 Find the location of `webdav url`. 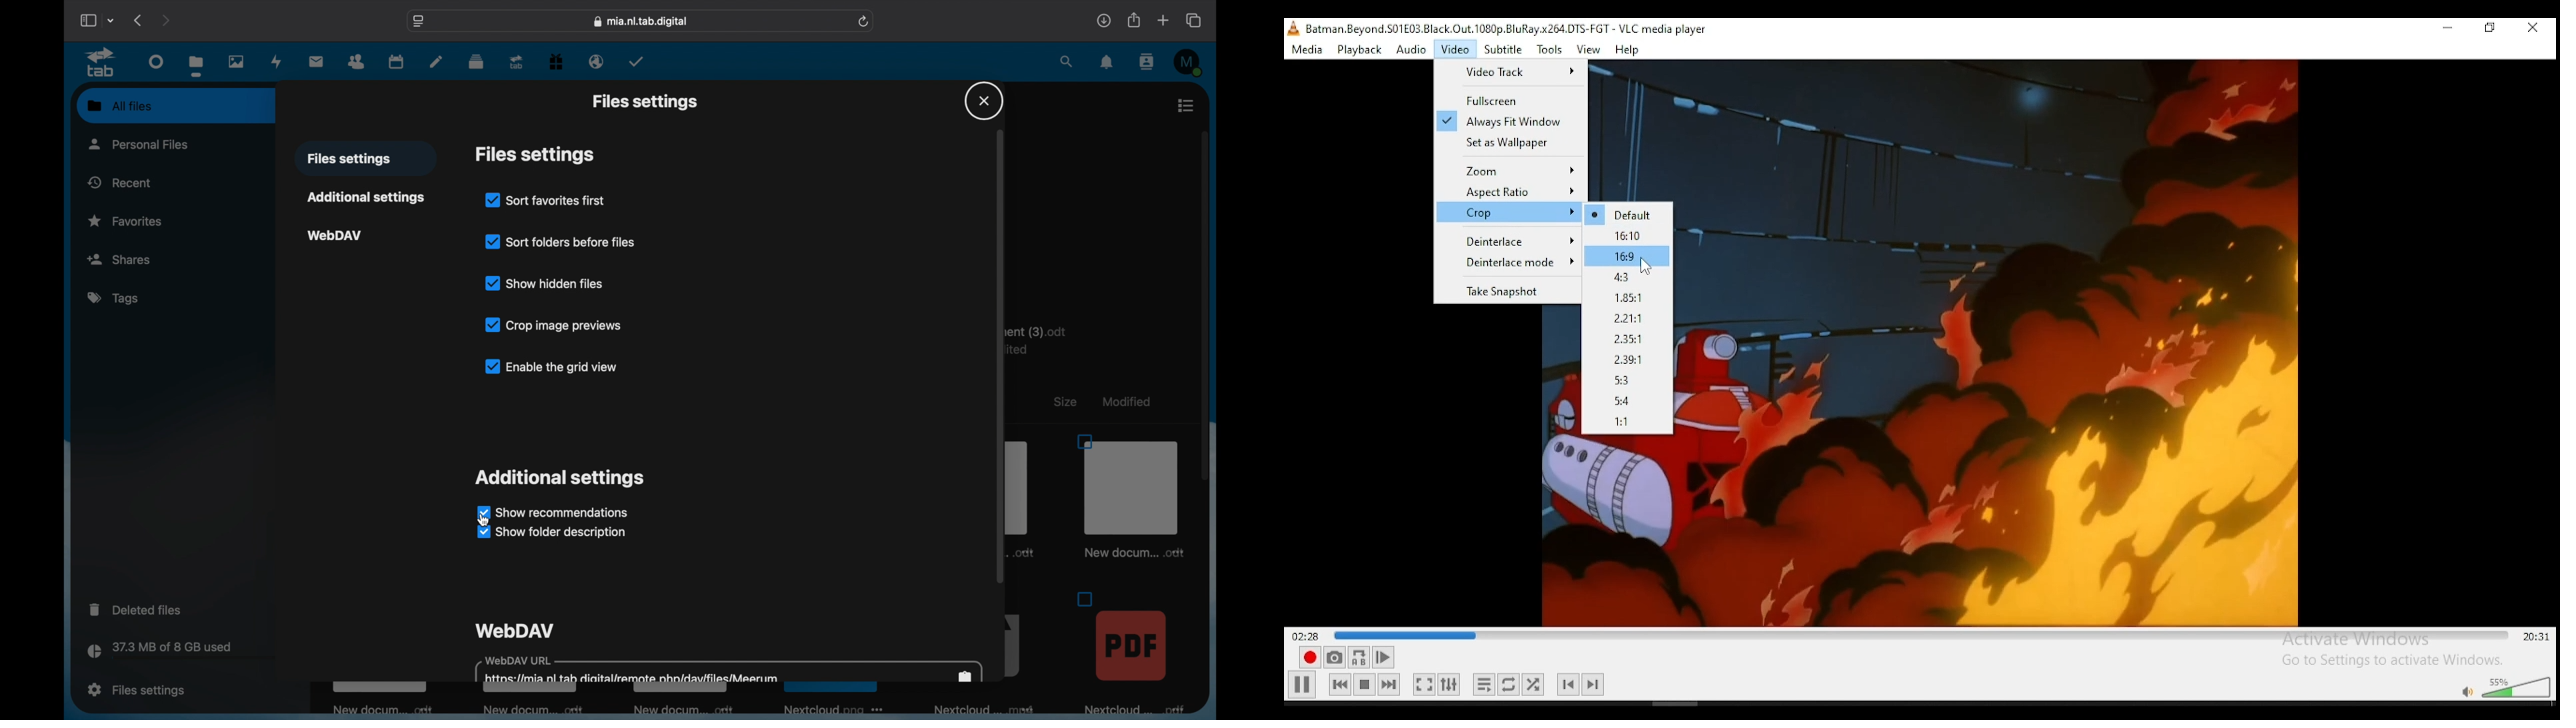

webdav url is located at coordinates (731, 669).